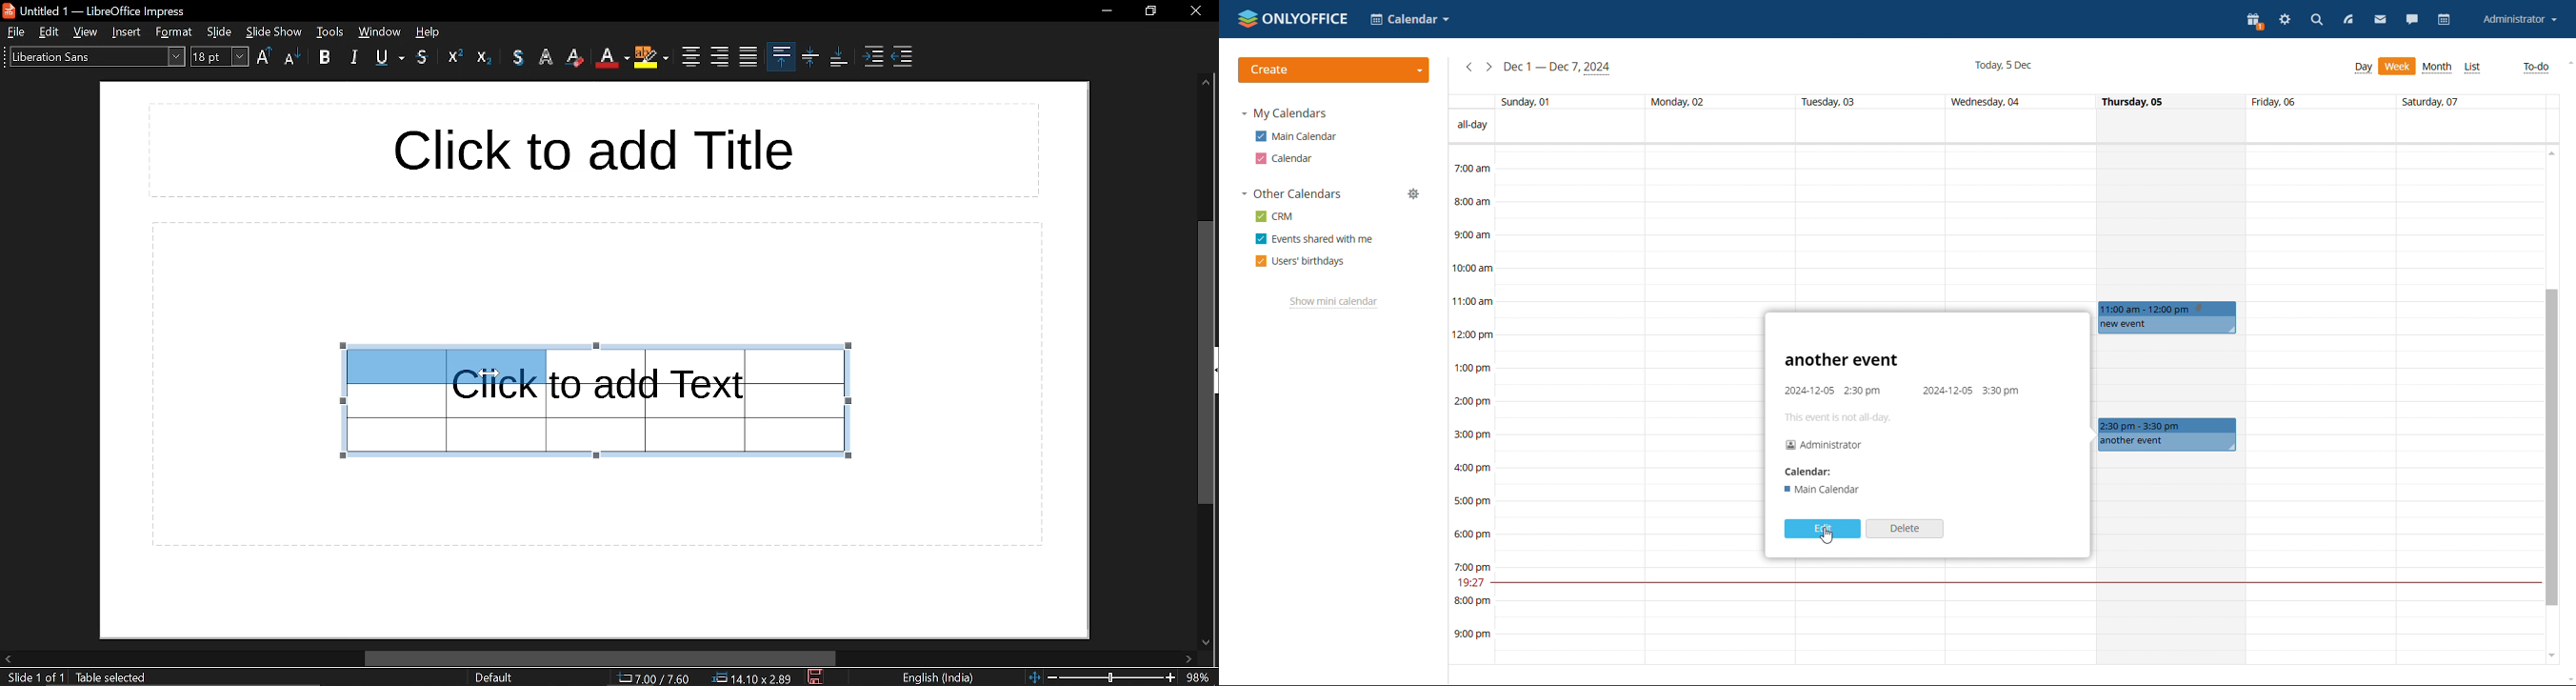 The width and height of the screenshot is (2576, 700). Describe the element at coordinates (8, 657) in the screenshot. I see `move left` at that location.